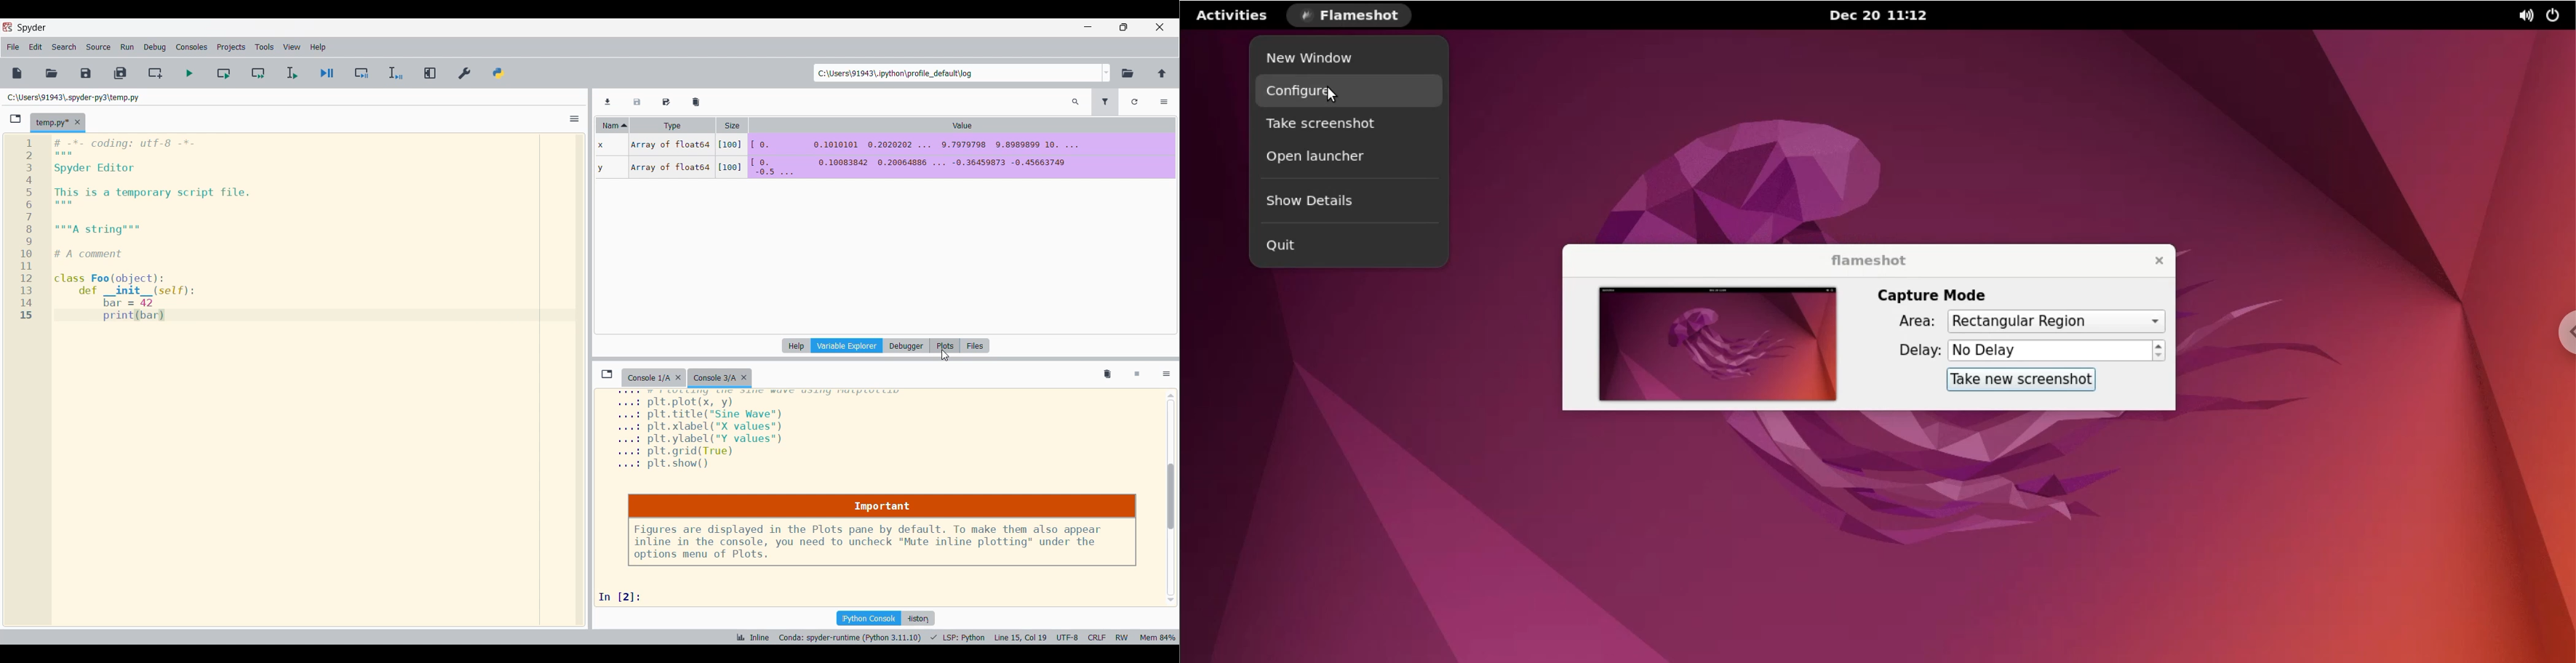 This screenshot has height=672, width=2576. Describe the element at coordinates (1135, 102) in the screenshot. I see `Refresh variables` at that location.